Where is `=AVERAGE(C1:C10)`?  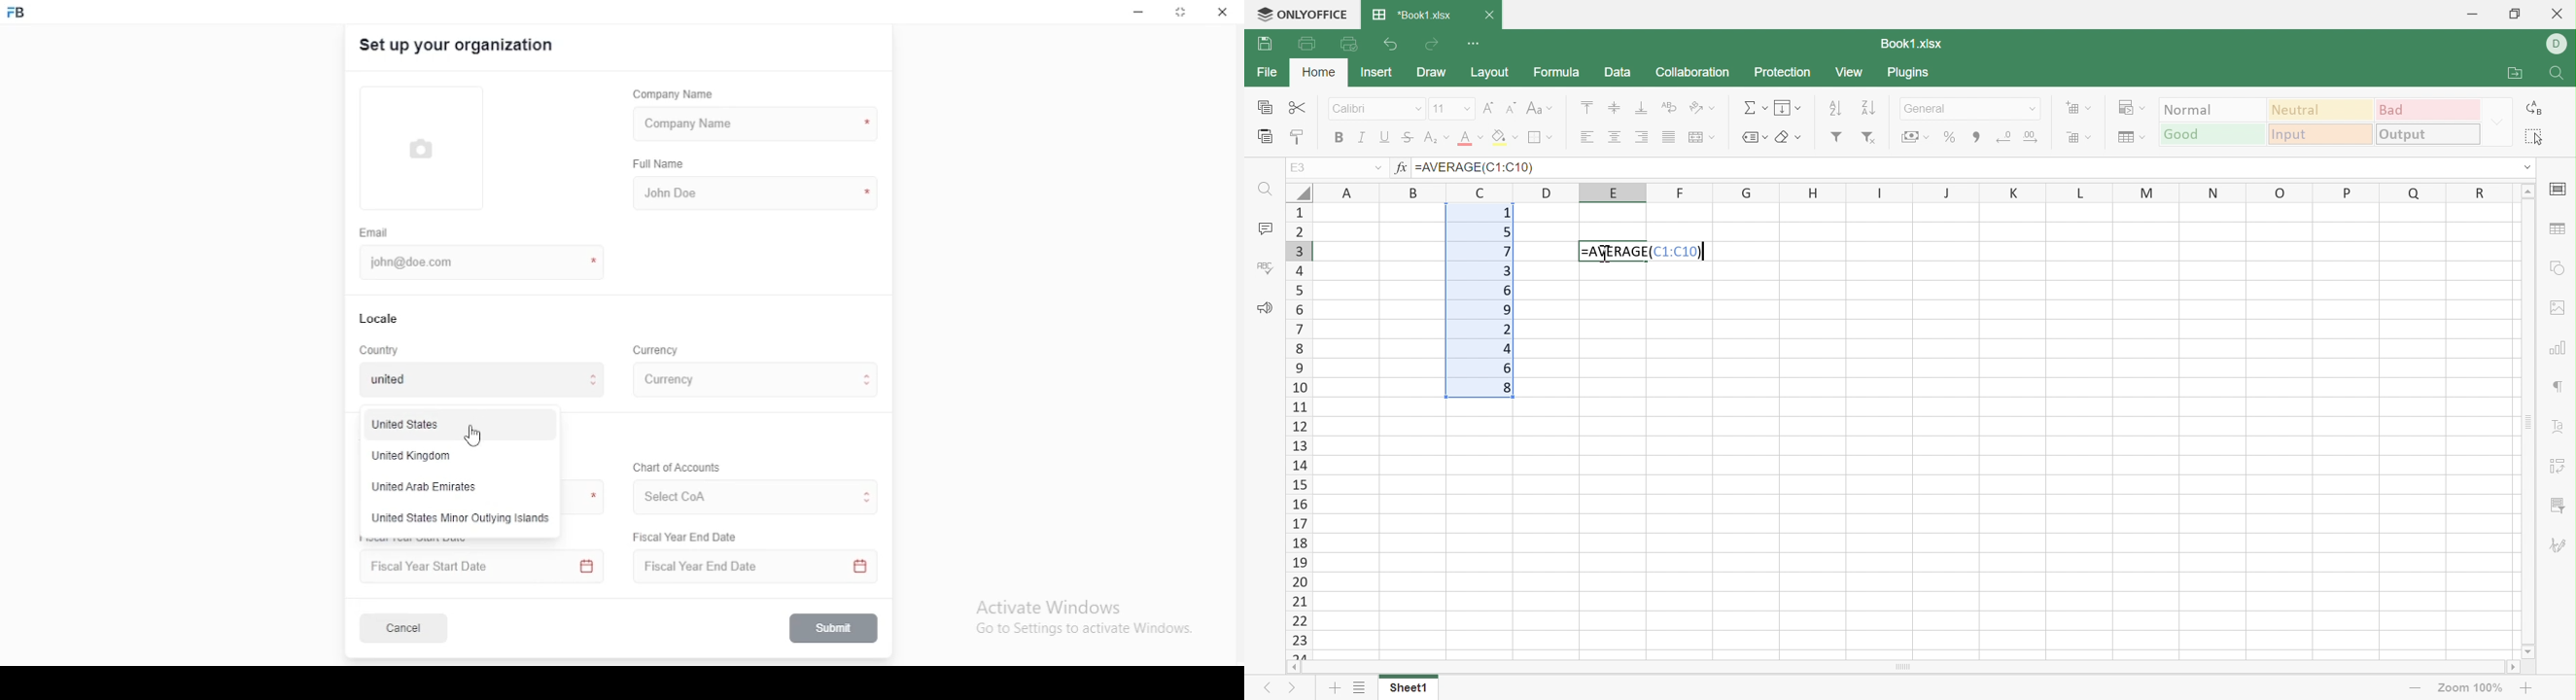
=AVERAGE(C1:C10) is located at coordinates (1645, 251).